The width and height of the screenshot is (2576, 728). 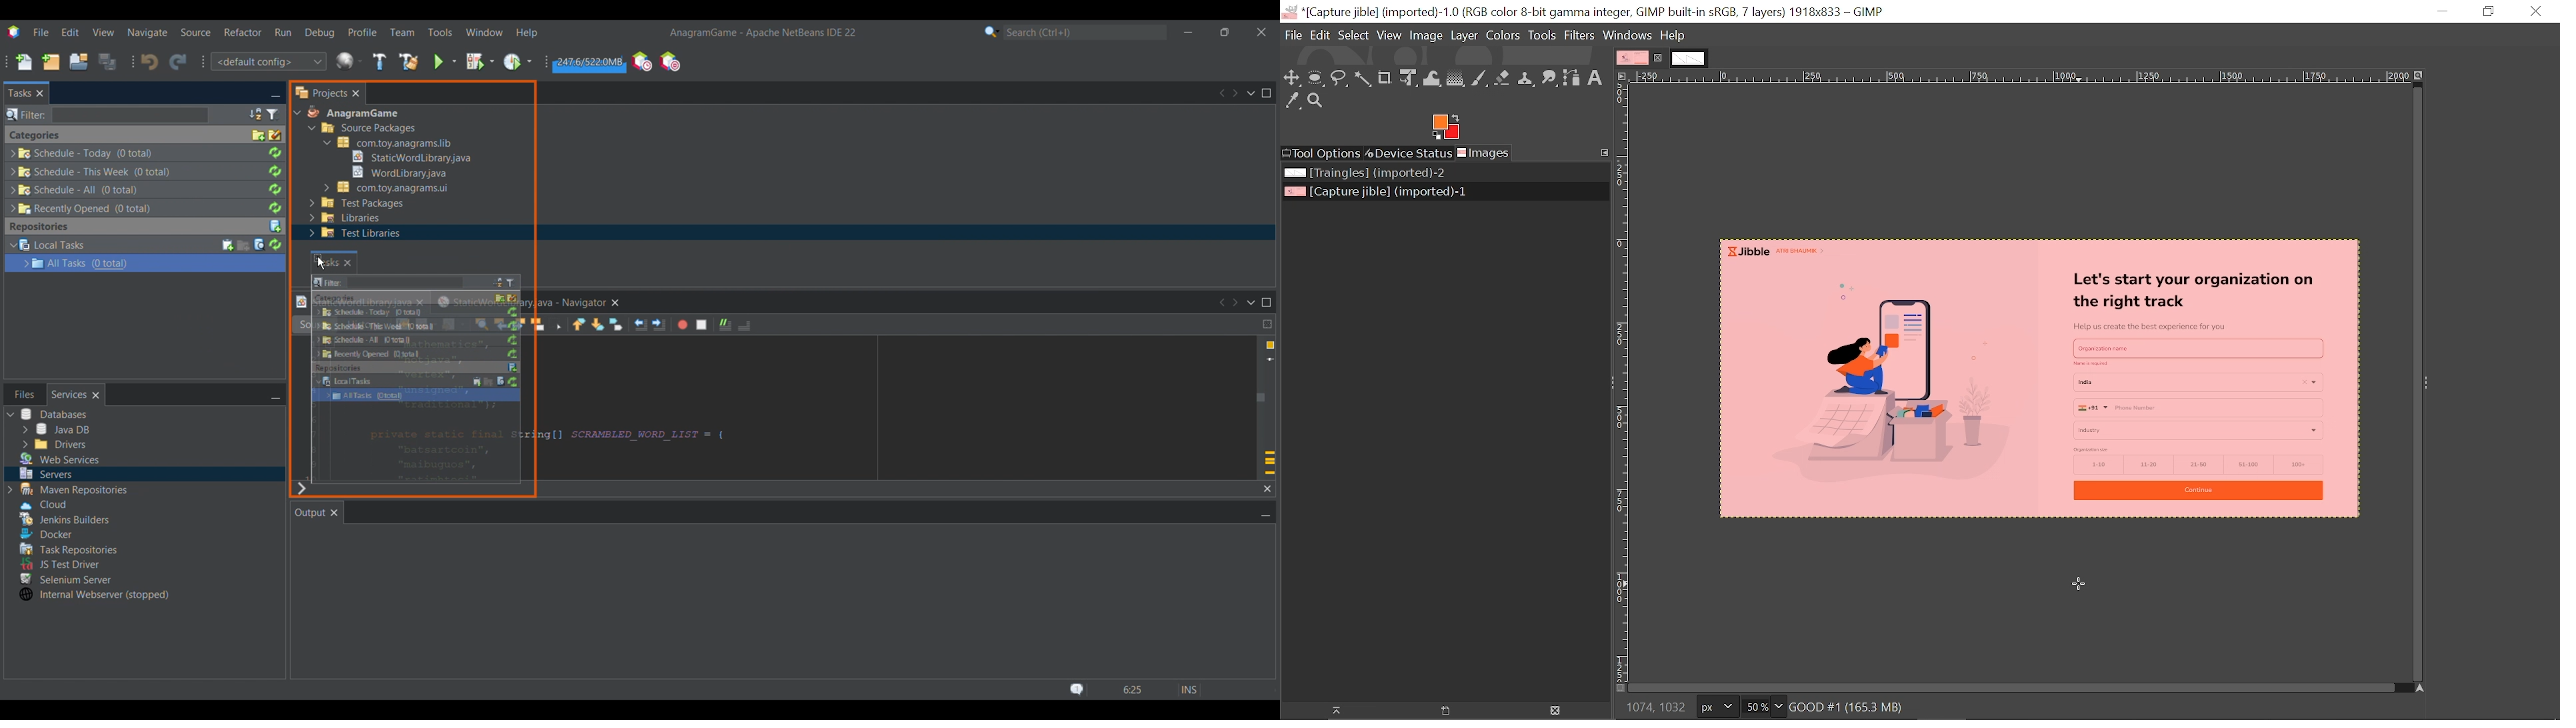 What do you see at coordinates (1622, 76) in the screenshot?
I see `Access this image menu` at bounding box center [1622, 76].